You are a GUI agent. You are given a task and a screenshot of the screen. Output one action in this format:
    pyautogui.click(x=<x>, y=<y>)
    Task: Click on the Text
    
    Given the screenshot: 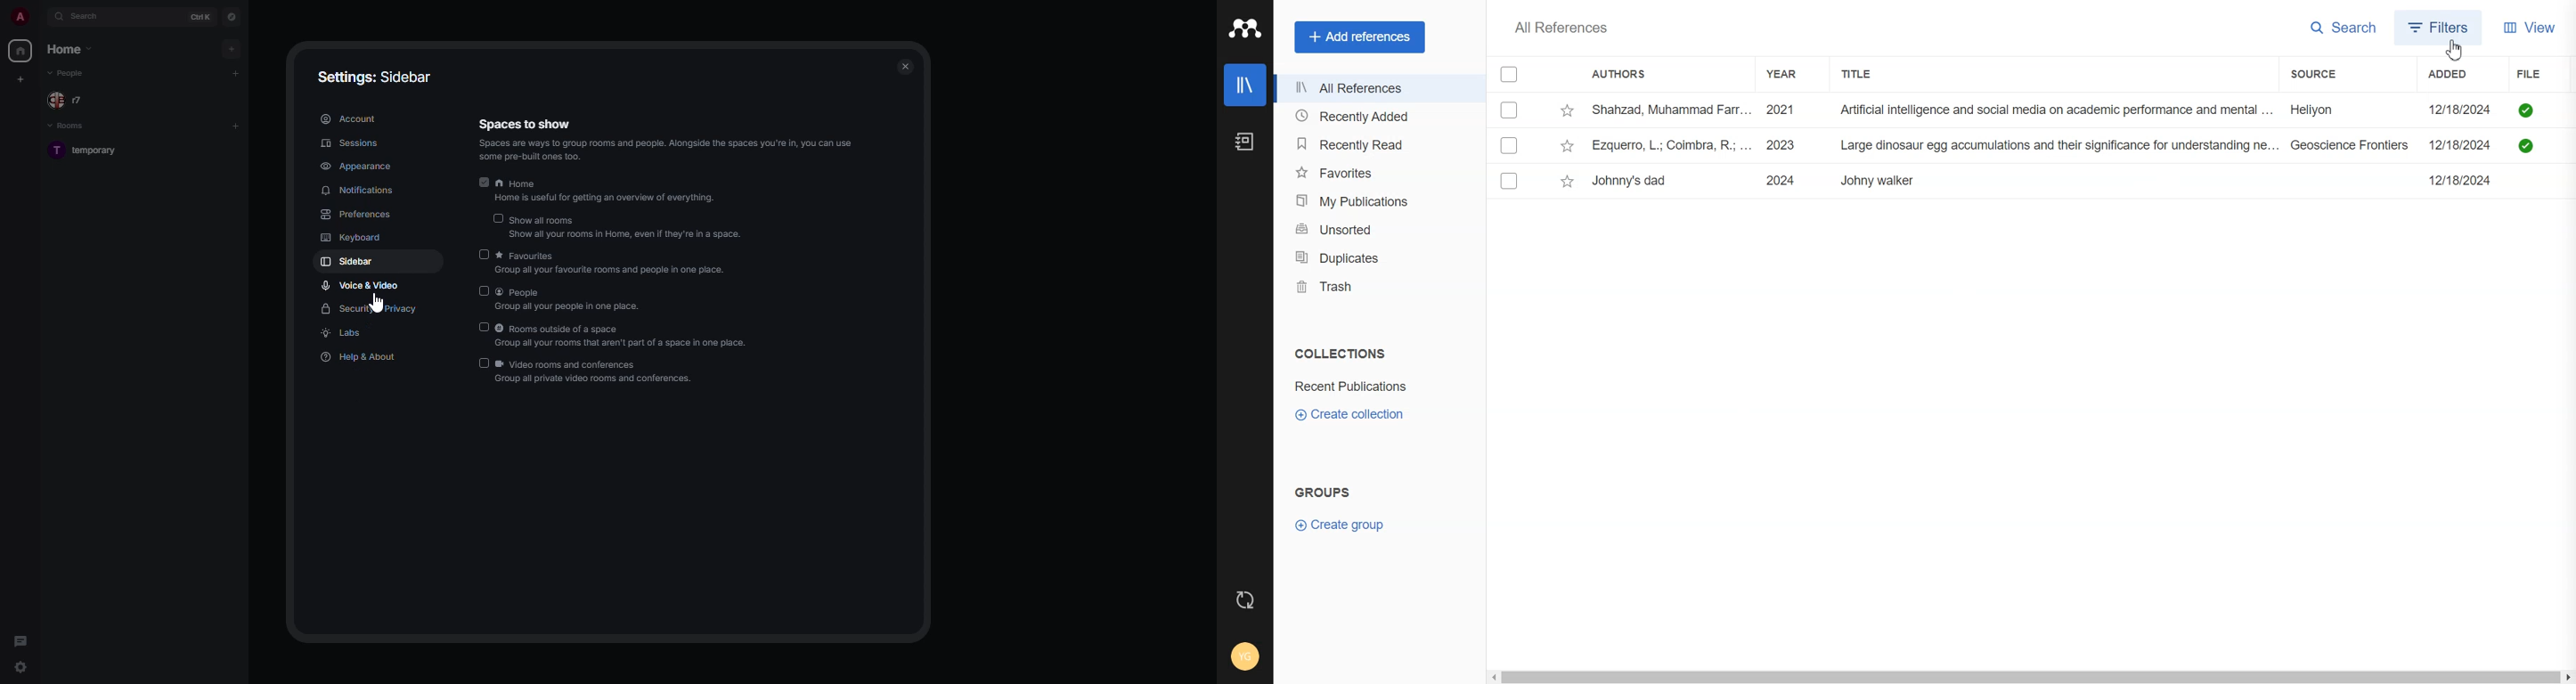 What is the action you would take?
    pyautogui.click(x=1560, y=27)
    